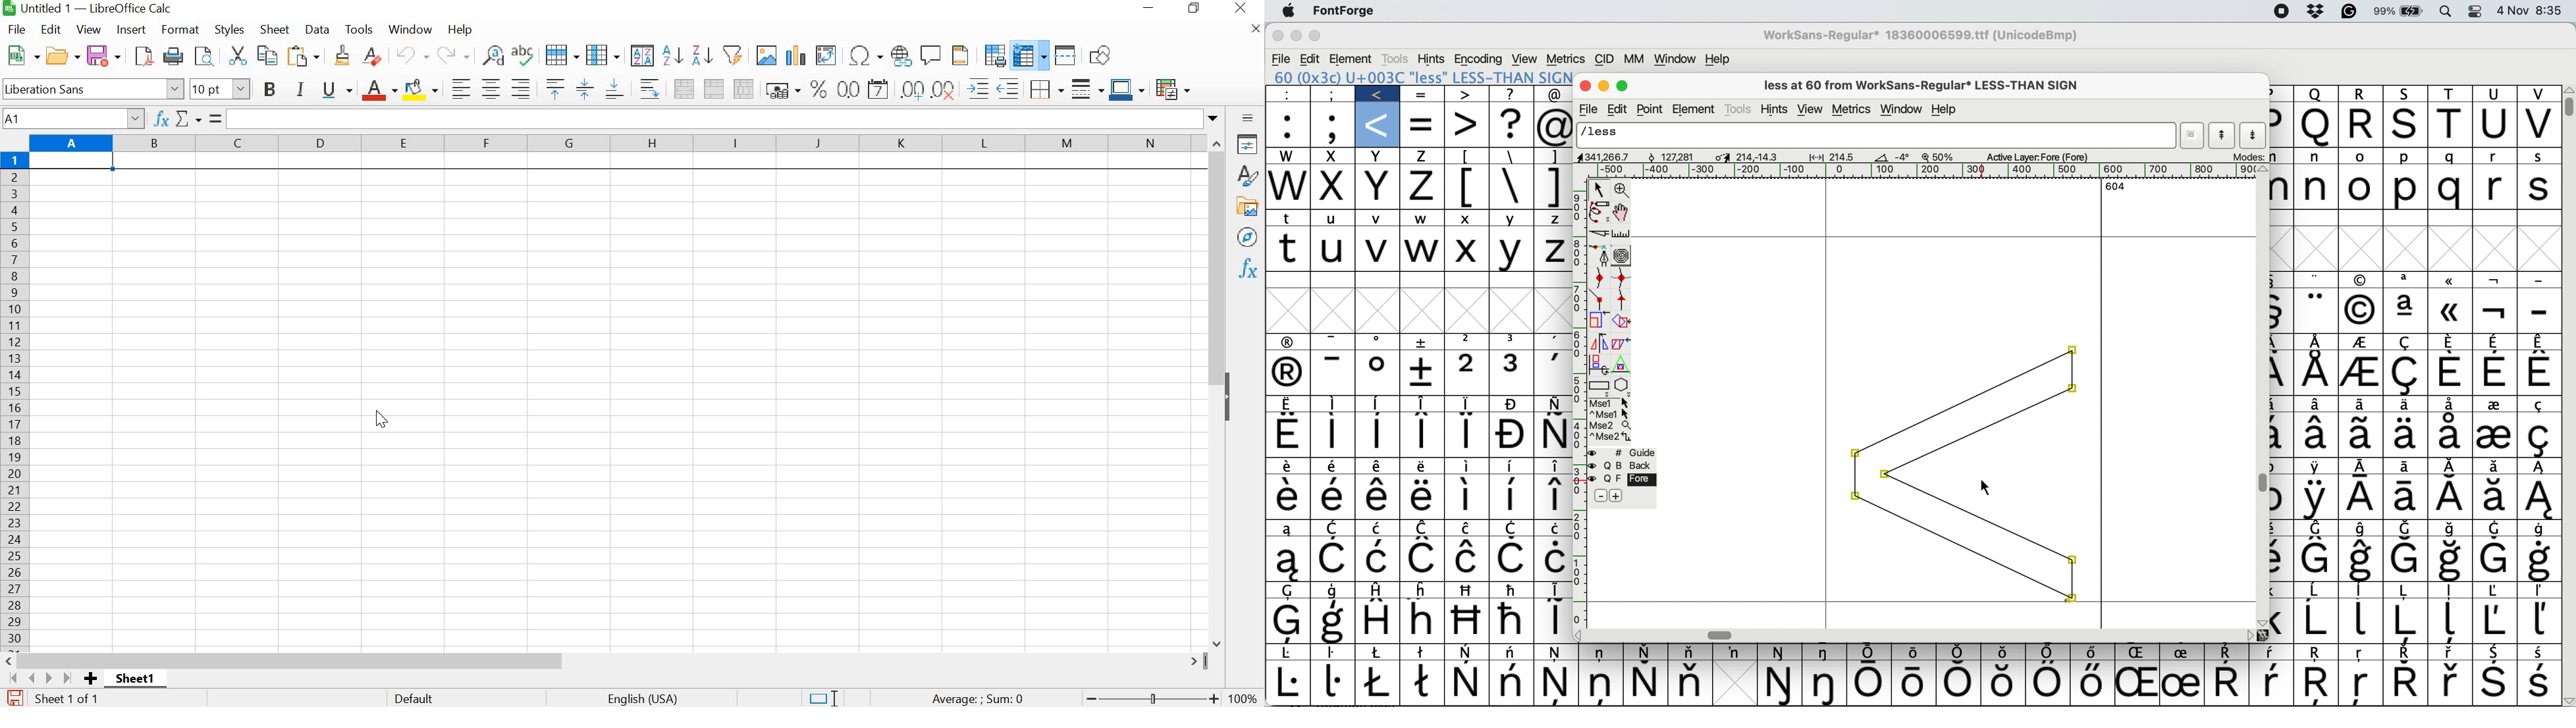 The width and height of the screenshot is (2576, 728). What do you see at coordinates (1420, 373) in the screenshot?
I see `Symbol` at bounding box center [1420, 373].